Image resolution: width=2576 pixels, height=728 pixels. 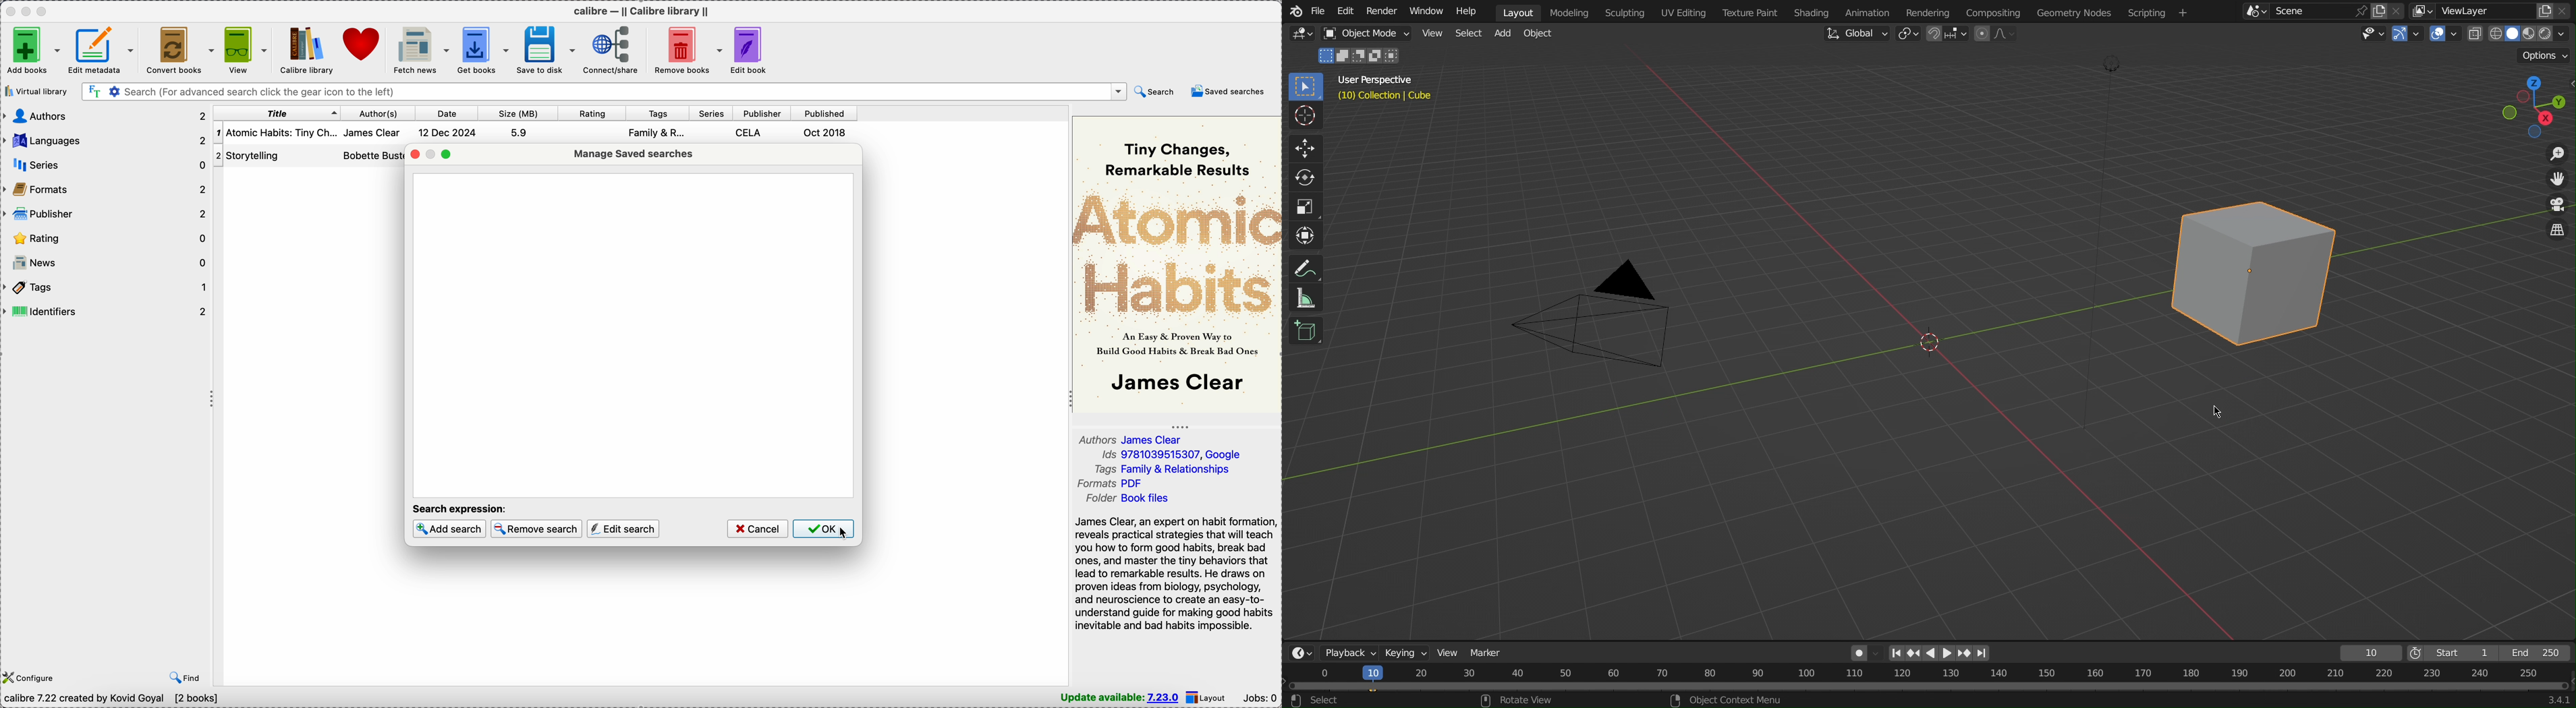 What do you see at coordinates (519, 132) in the screenshot?
I see `size in MB` at bounding box center [519, 132].